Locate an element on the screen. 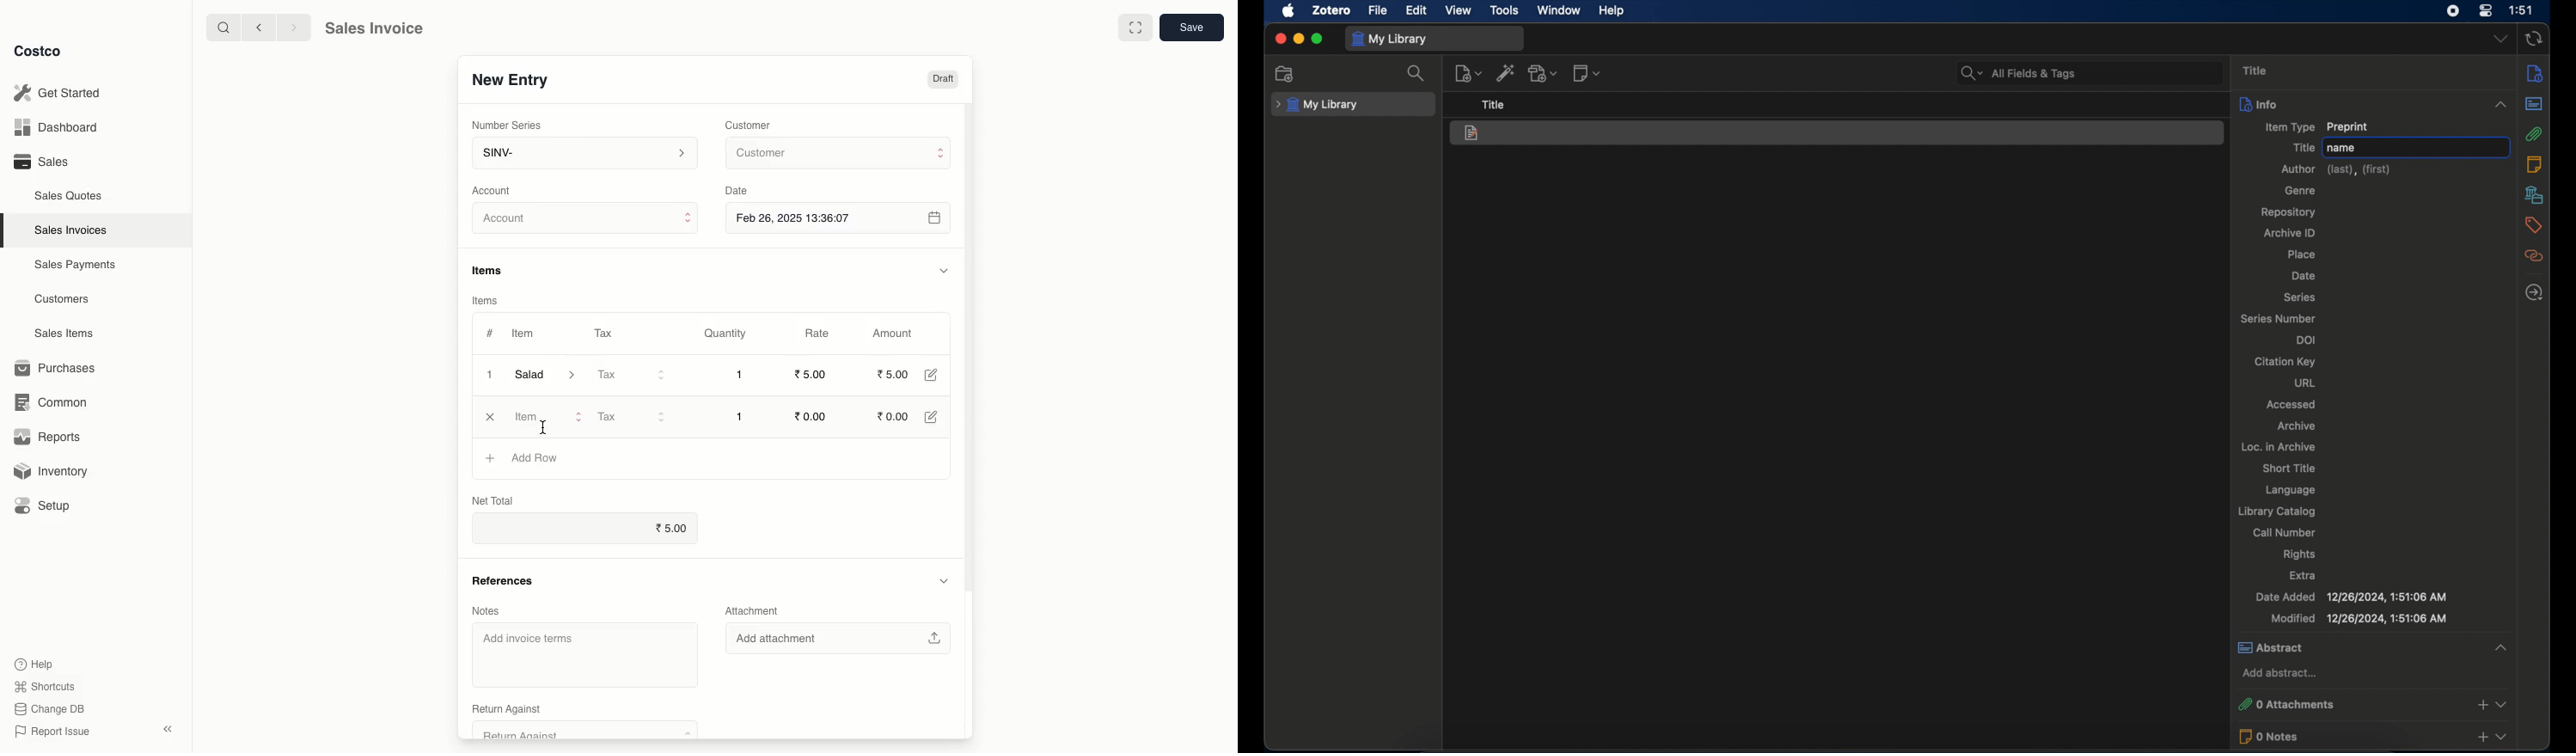  Tax is located at coordinates (603, 330).